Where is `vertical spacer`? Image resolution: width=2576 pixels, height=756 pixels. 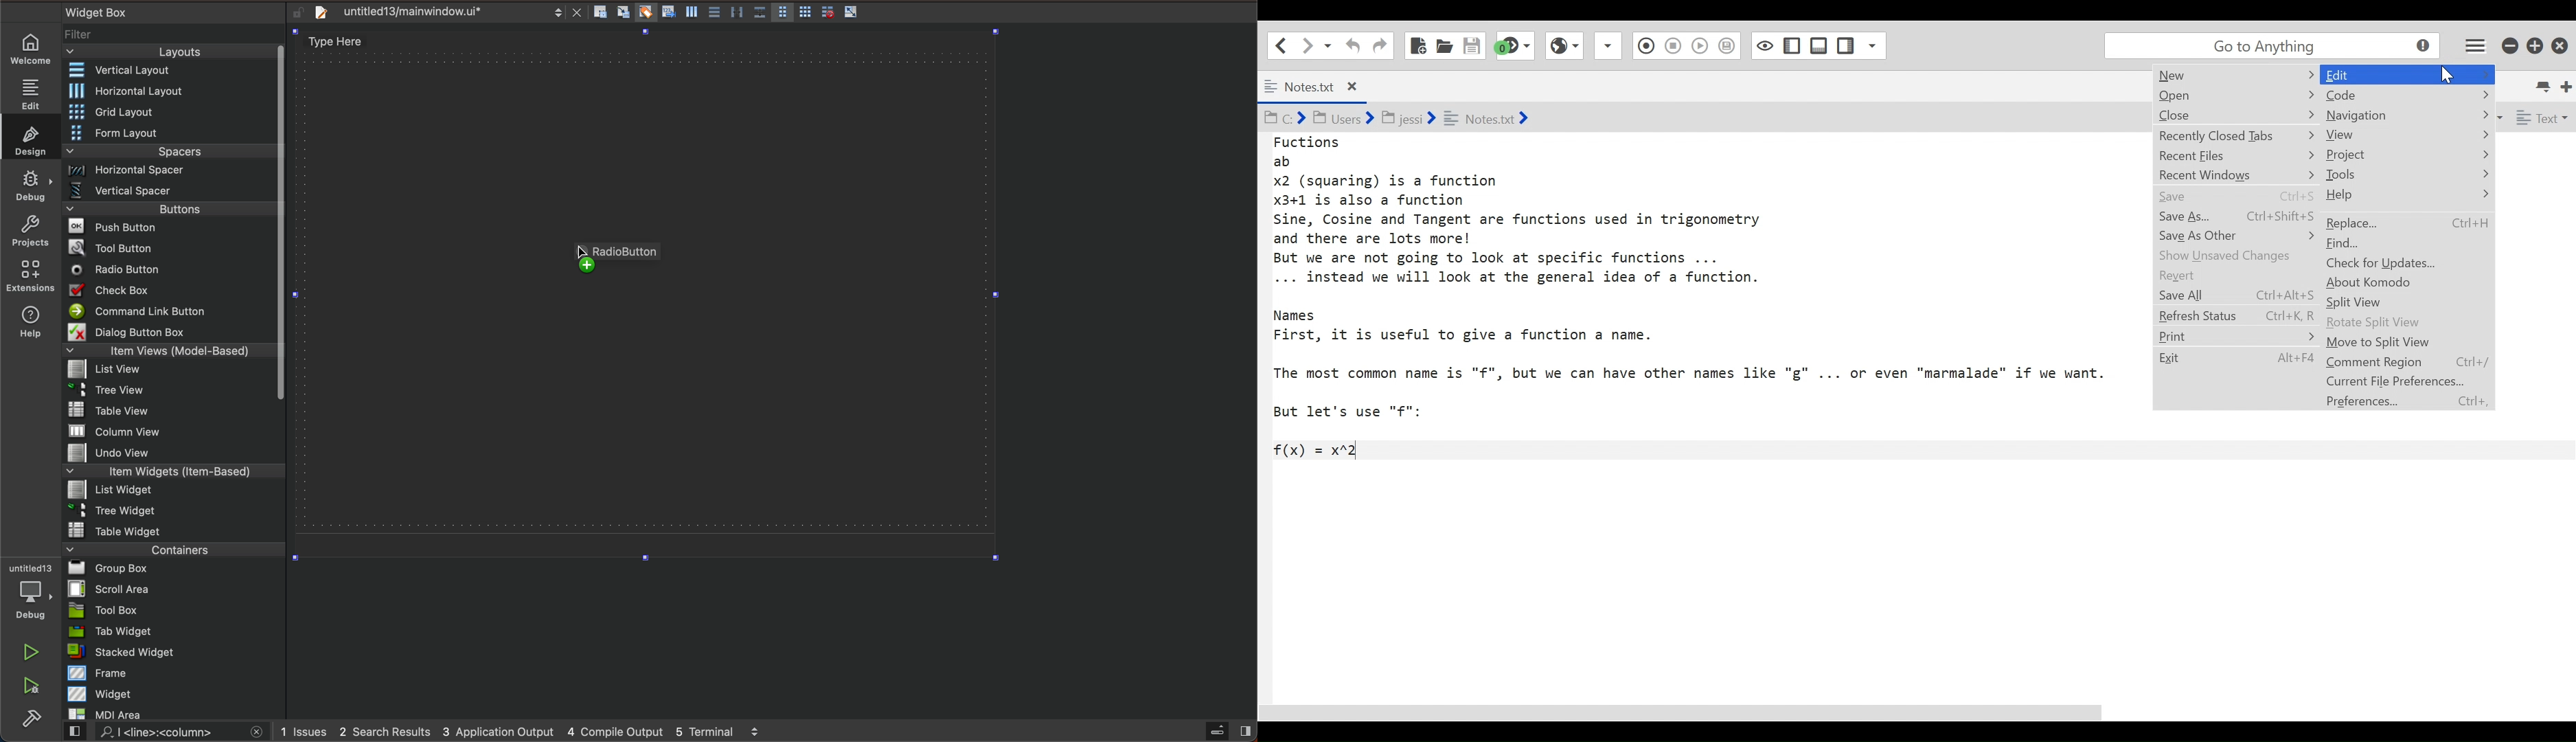 vertical spacer is located at coordinates (169, 193).